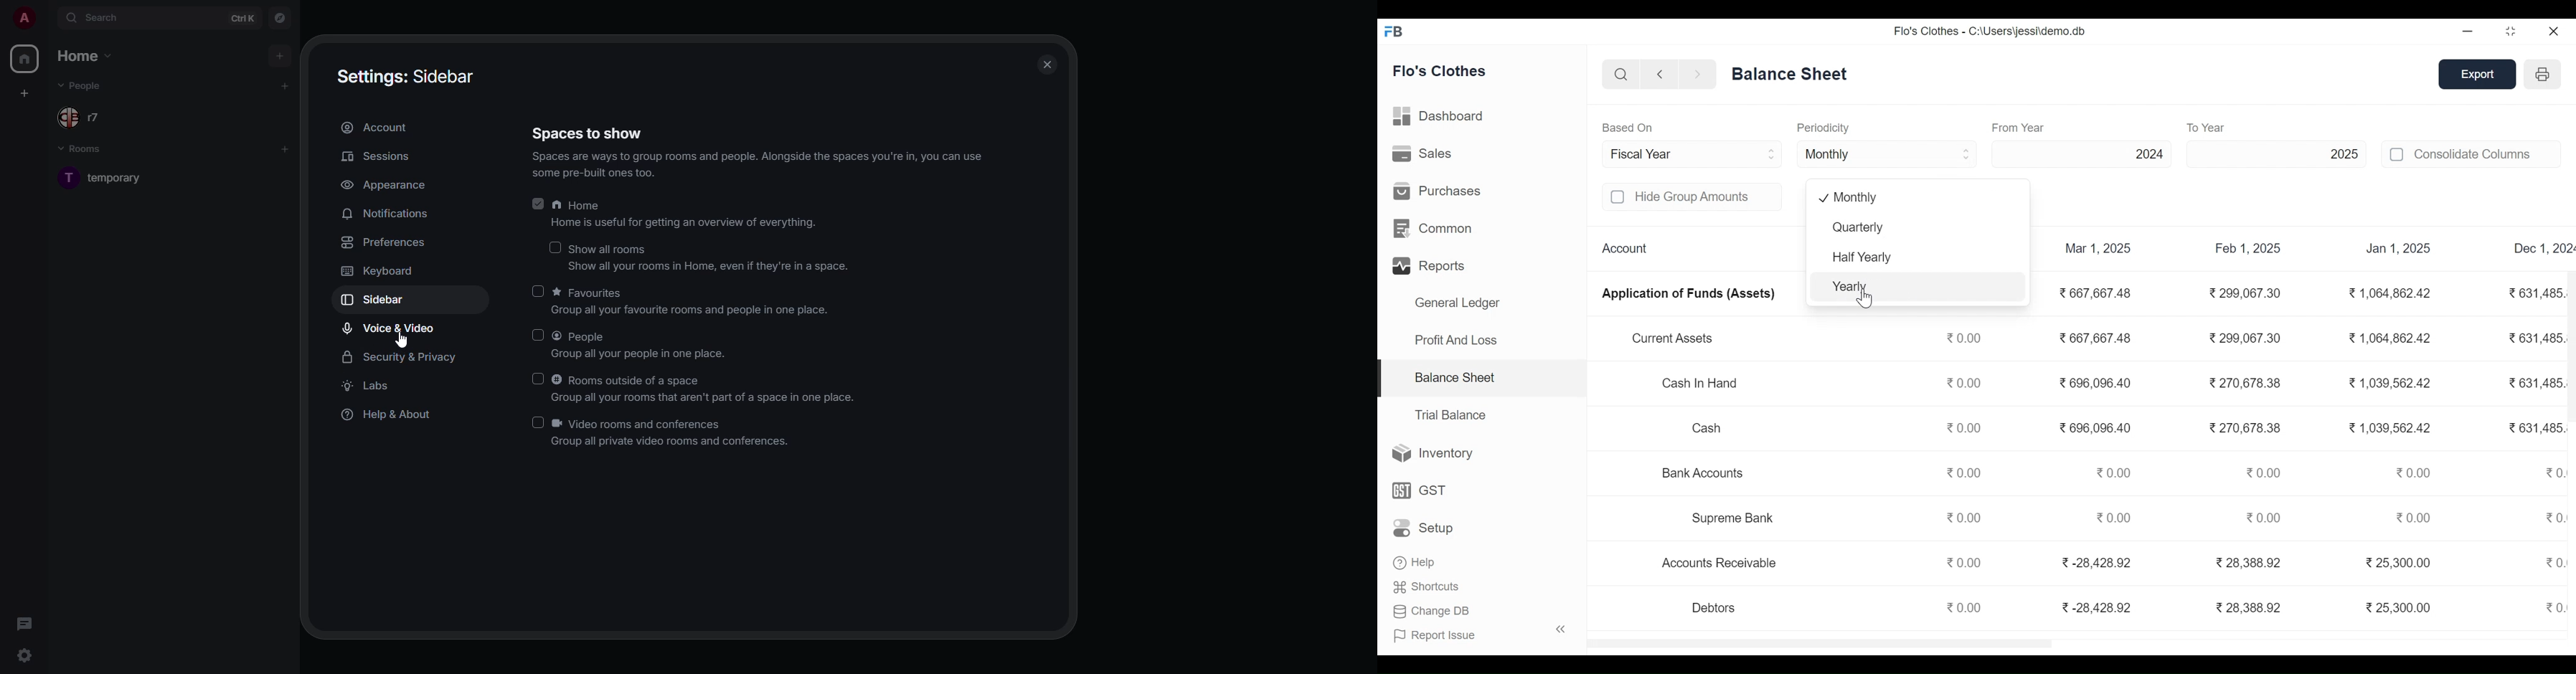 The height and width of the screenshot is (700, 2576). I want to click on reports, so click(1431, 266).